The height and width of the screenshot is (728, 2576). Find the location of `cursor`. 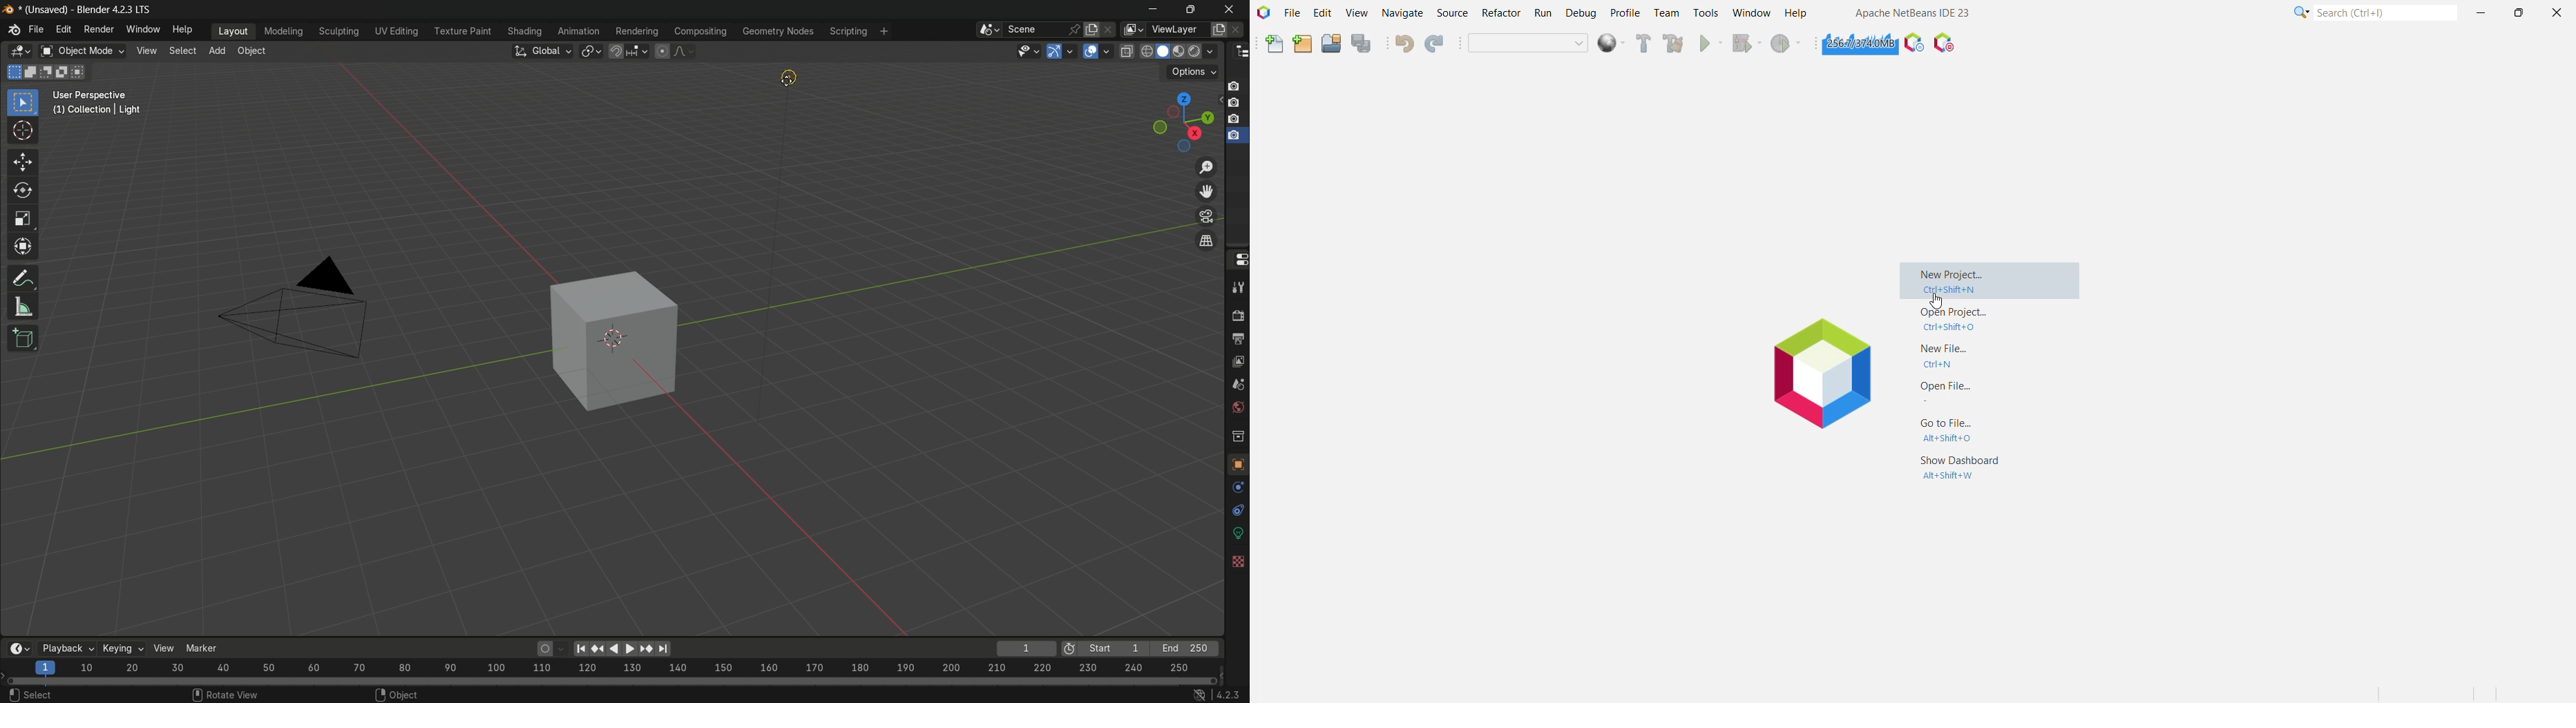

cursor is located at coordinates (786, 83).